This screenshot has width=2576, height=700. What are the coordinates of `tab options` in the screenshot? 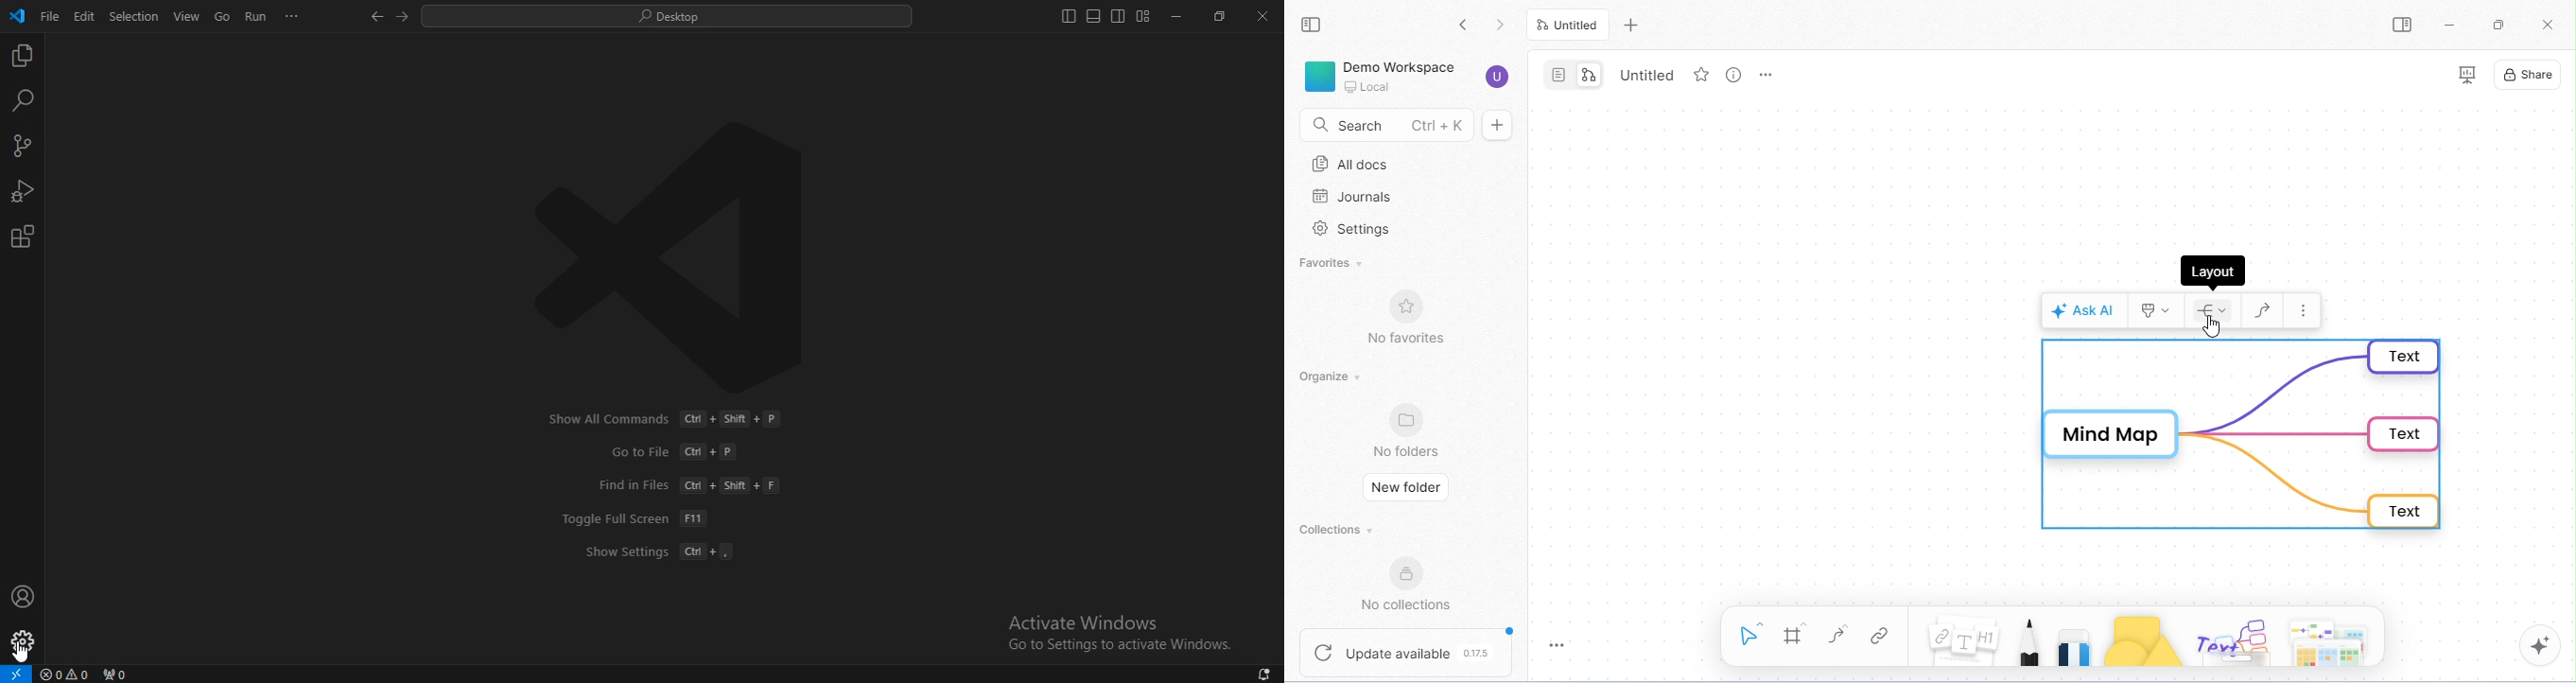 It's located at (1768, 78).